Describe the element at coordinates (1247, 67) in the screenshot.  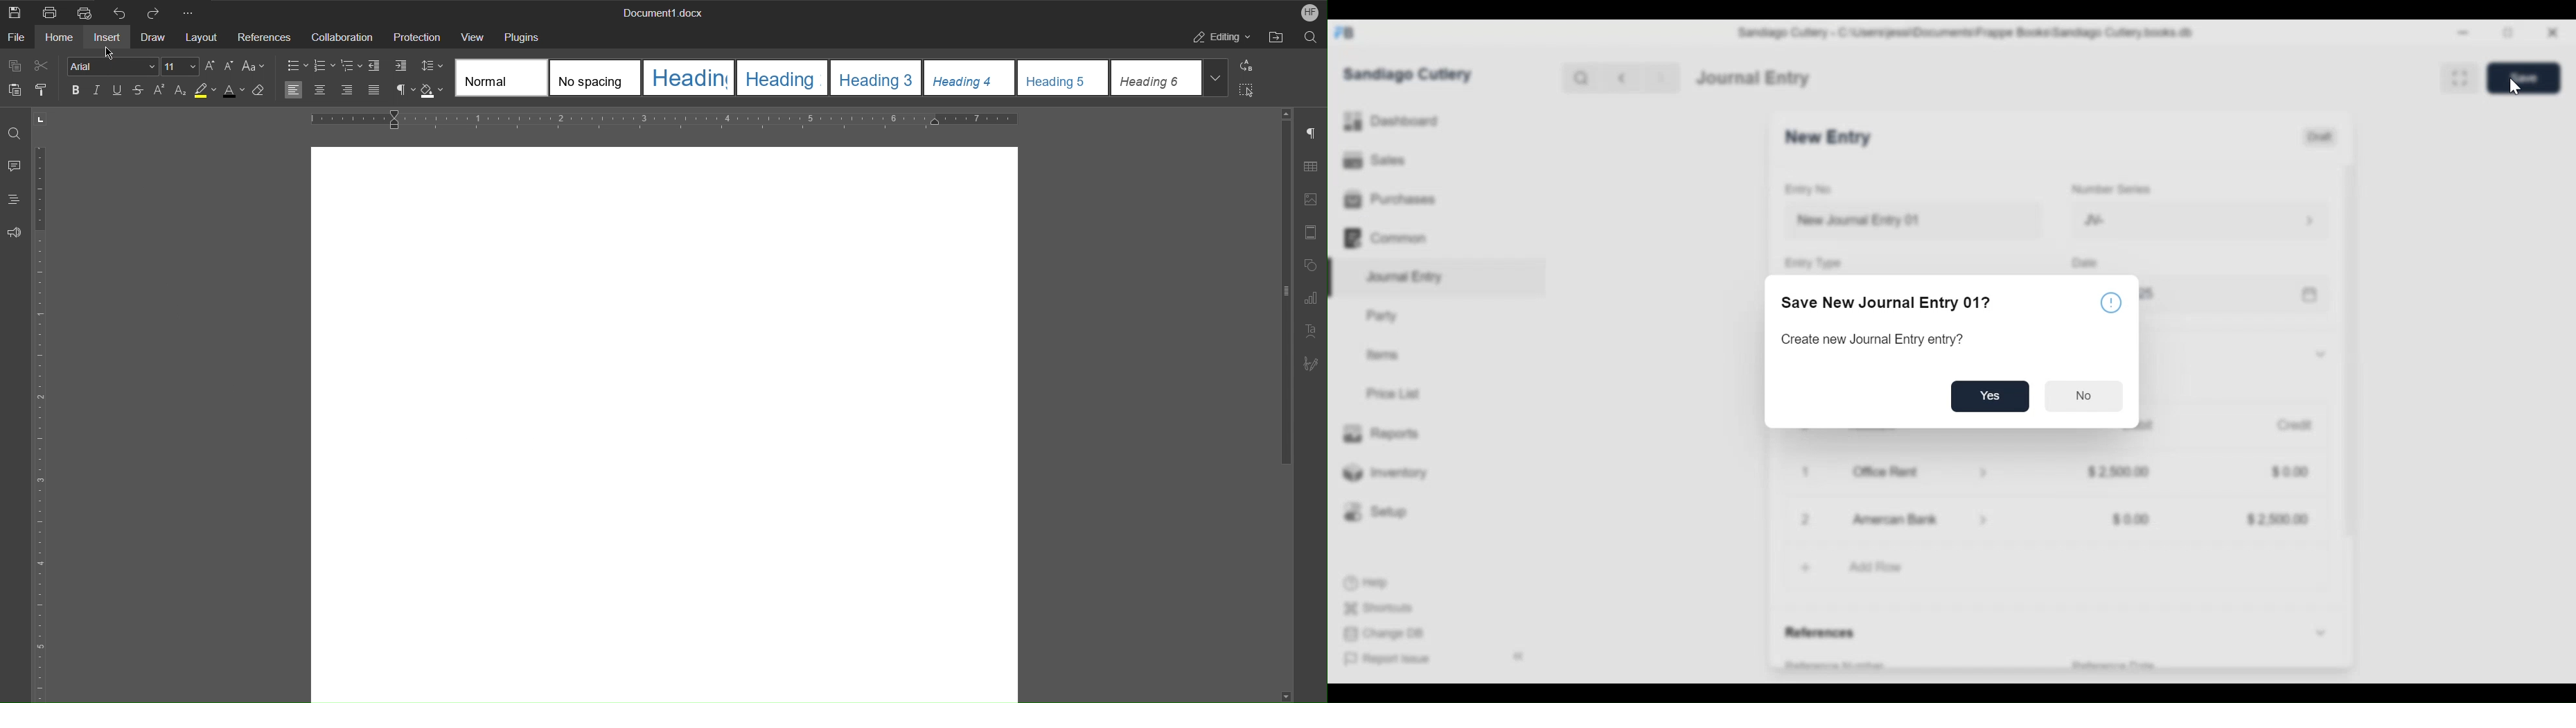
I see `Replace` at that location.